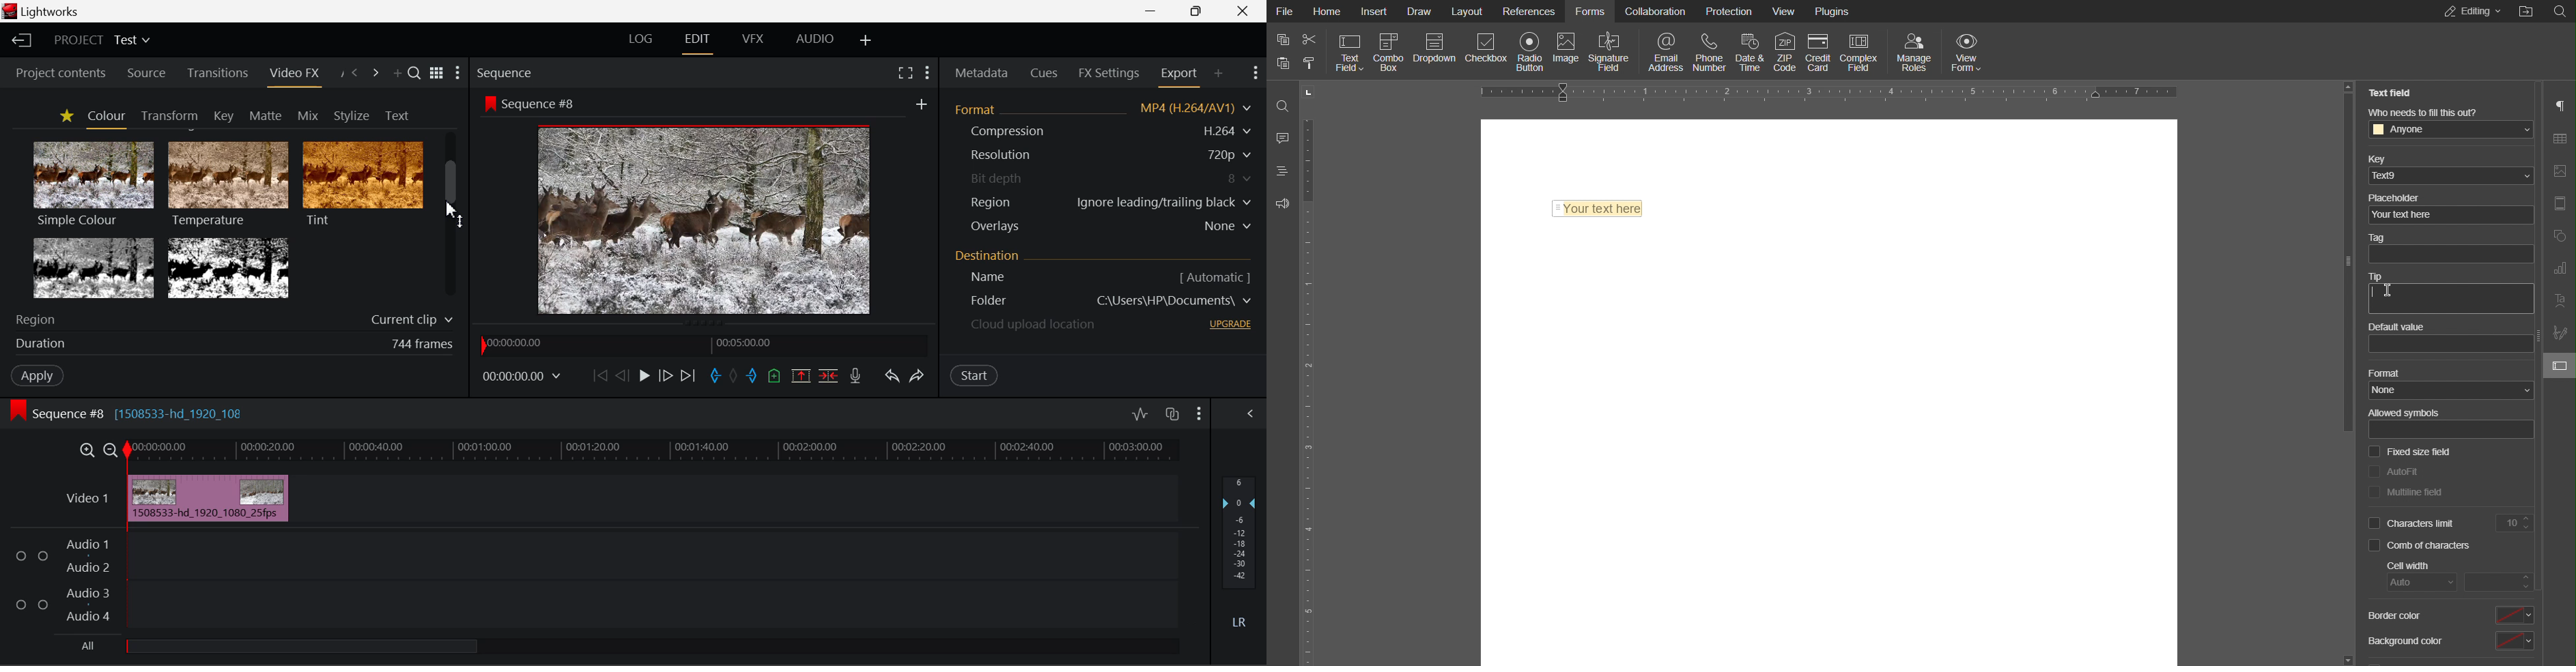 This screenshot has height=672, width=2576. Describe the element at coordinates (2425, 582) in the screenshot. I see `auto` at that location.